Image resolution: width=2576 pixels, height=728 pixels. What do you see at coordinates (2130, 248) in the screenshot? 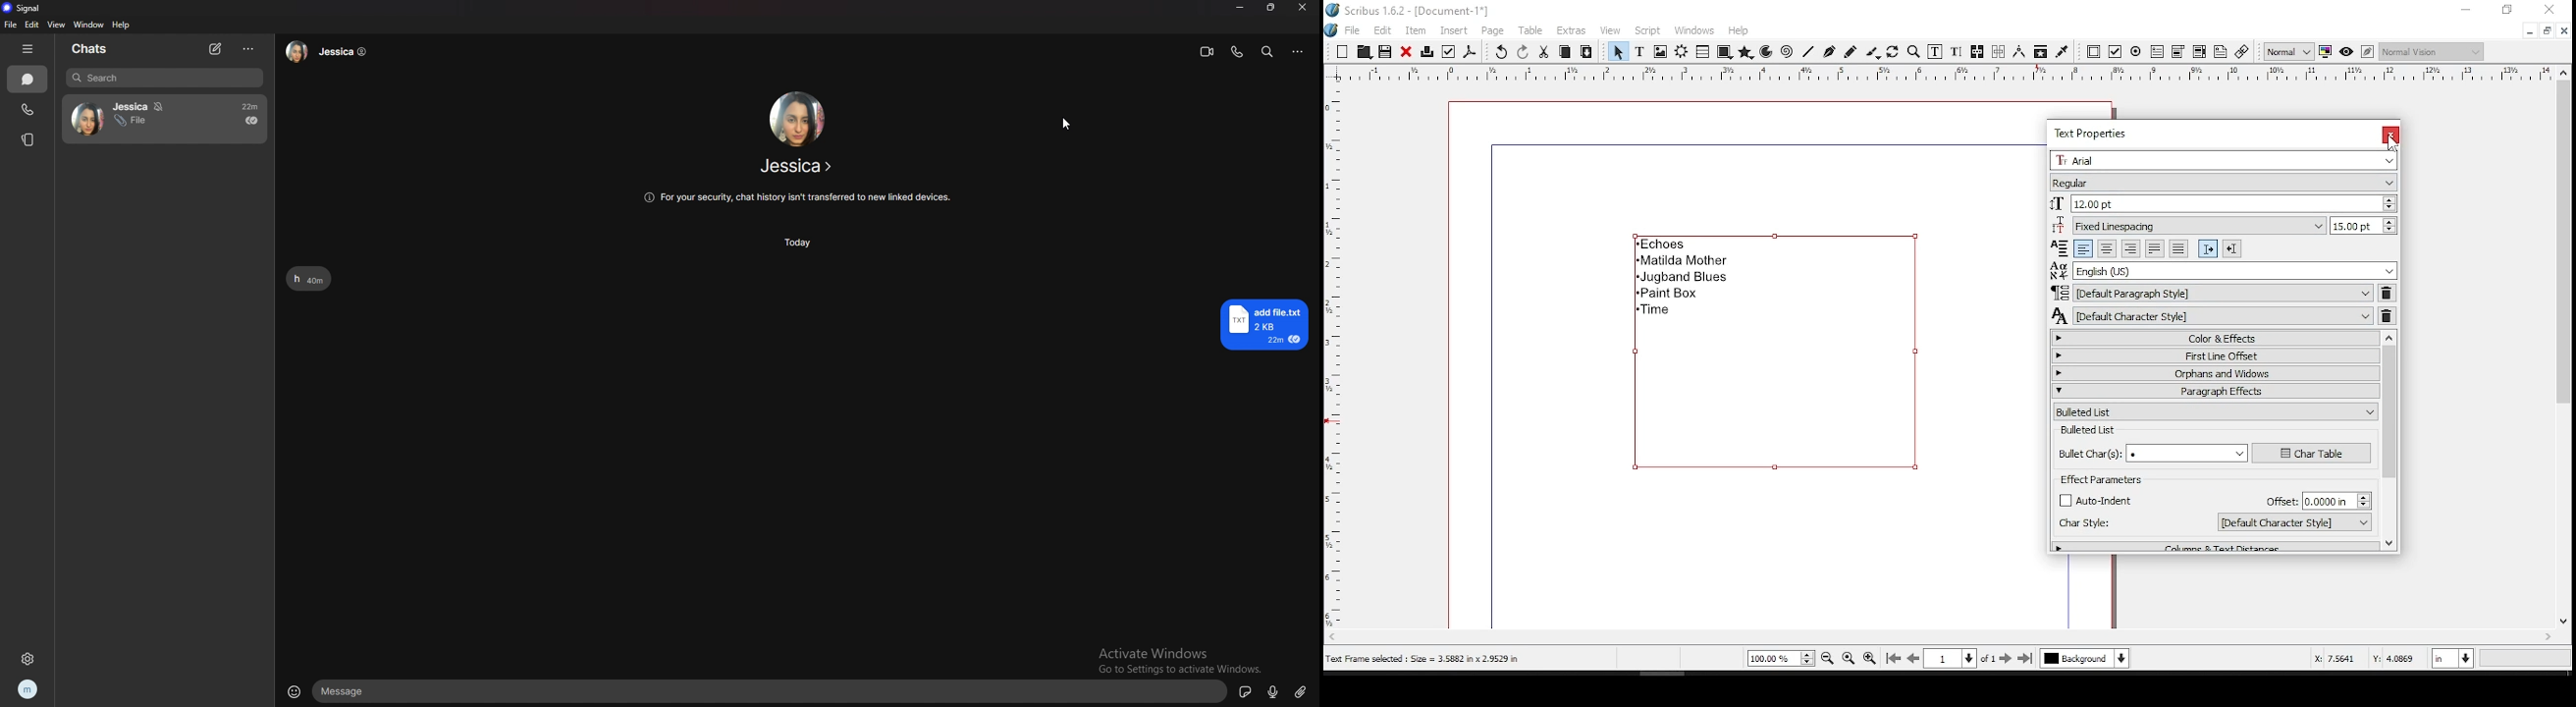
I see `align text right` at bounding box center [2130, 248].